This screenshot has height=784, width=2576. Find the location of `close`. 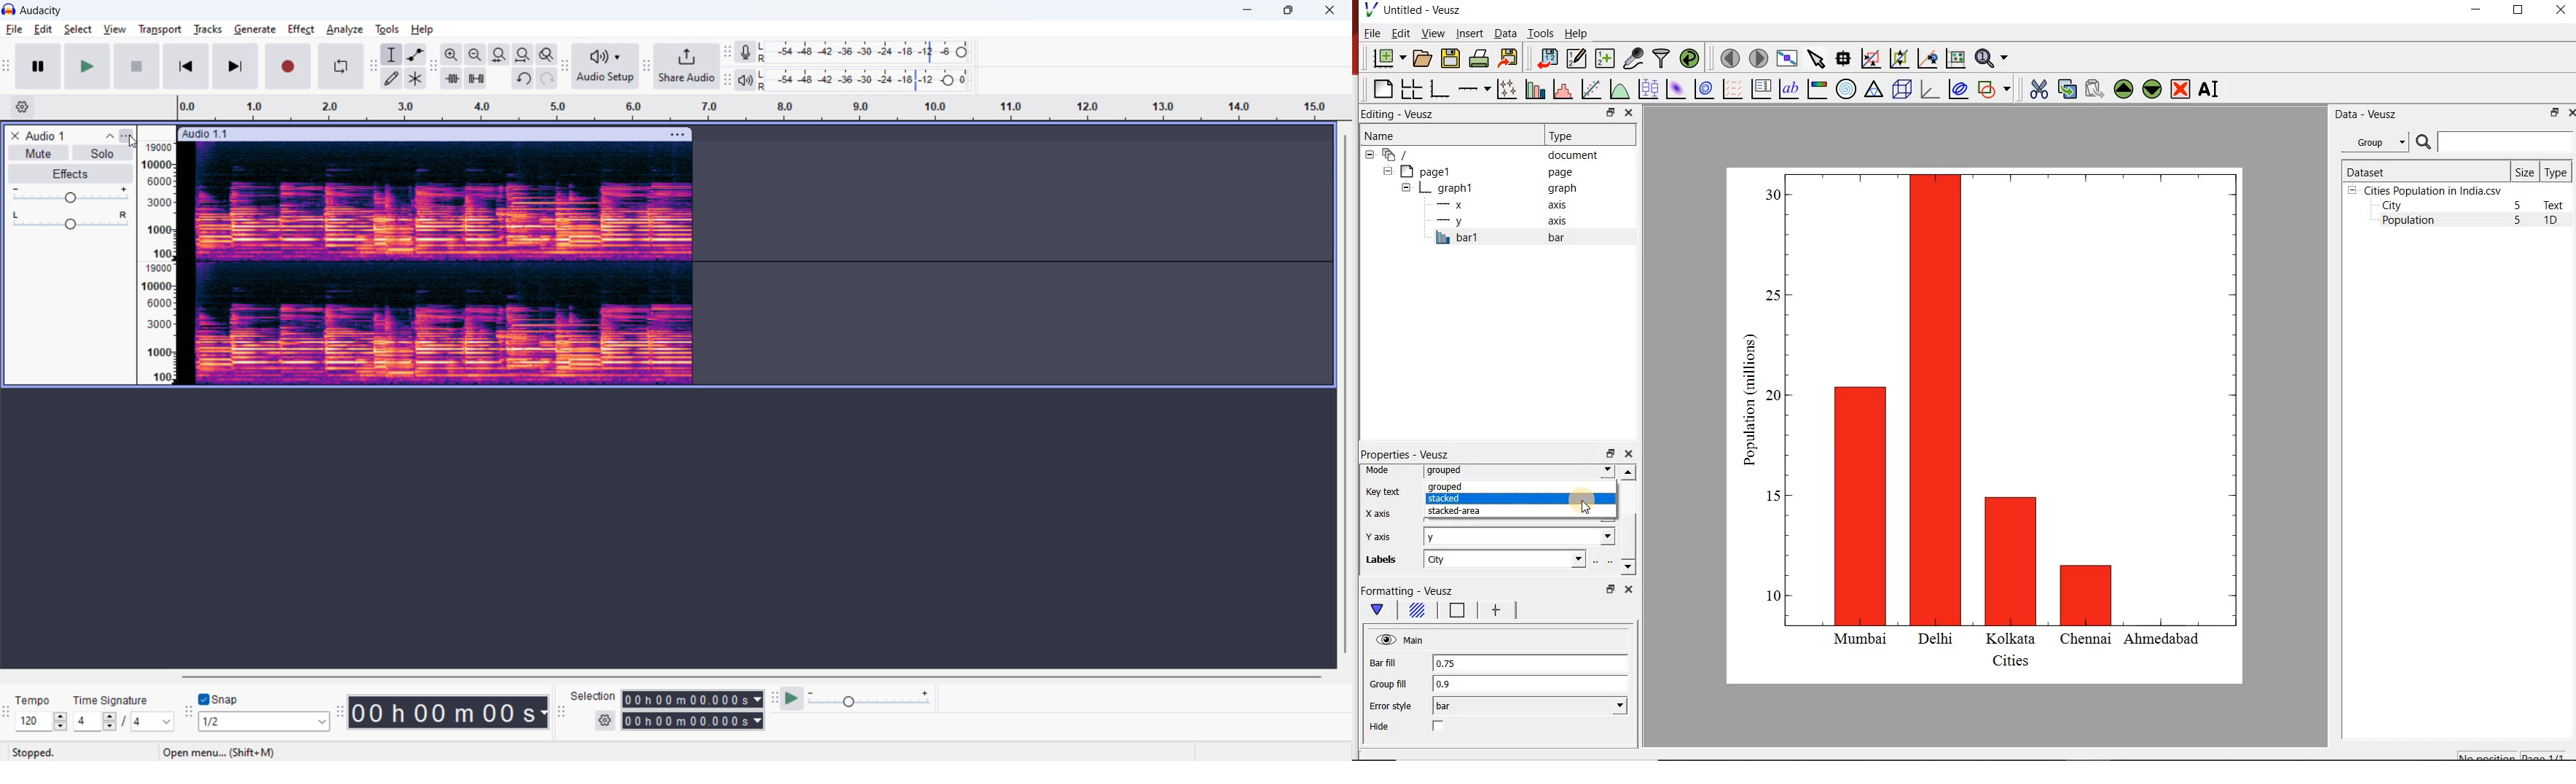

close is located at coordinates (1329, 11).